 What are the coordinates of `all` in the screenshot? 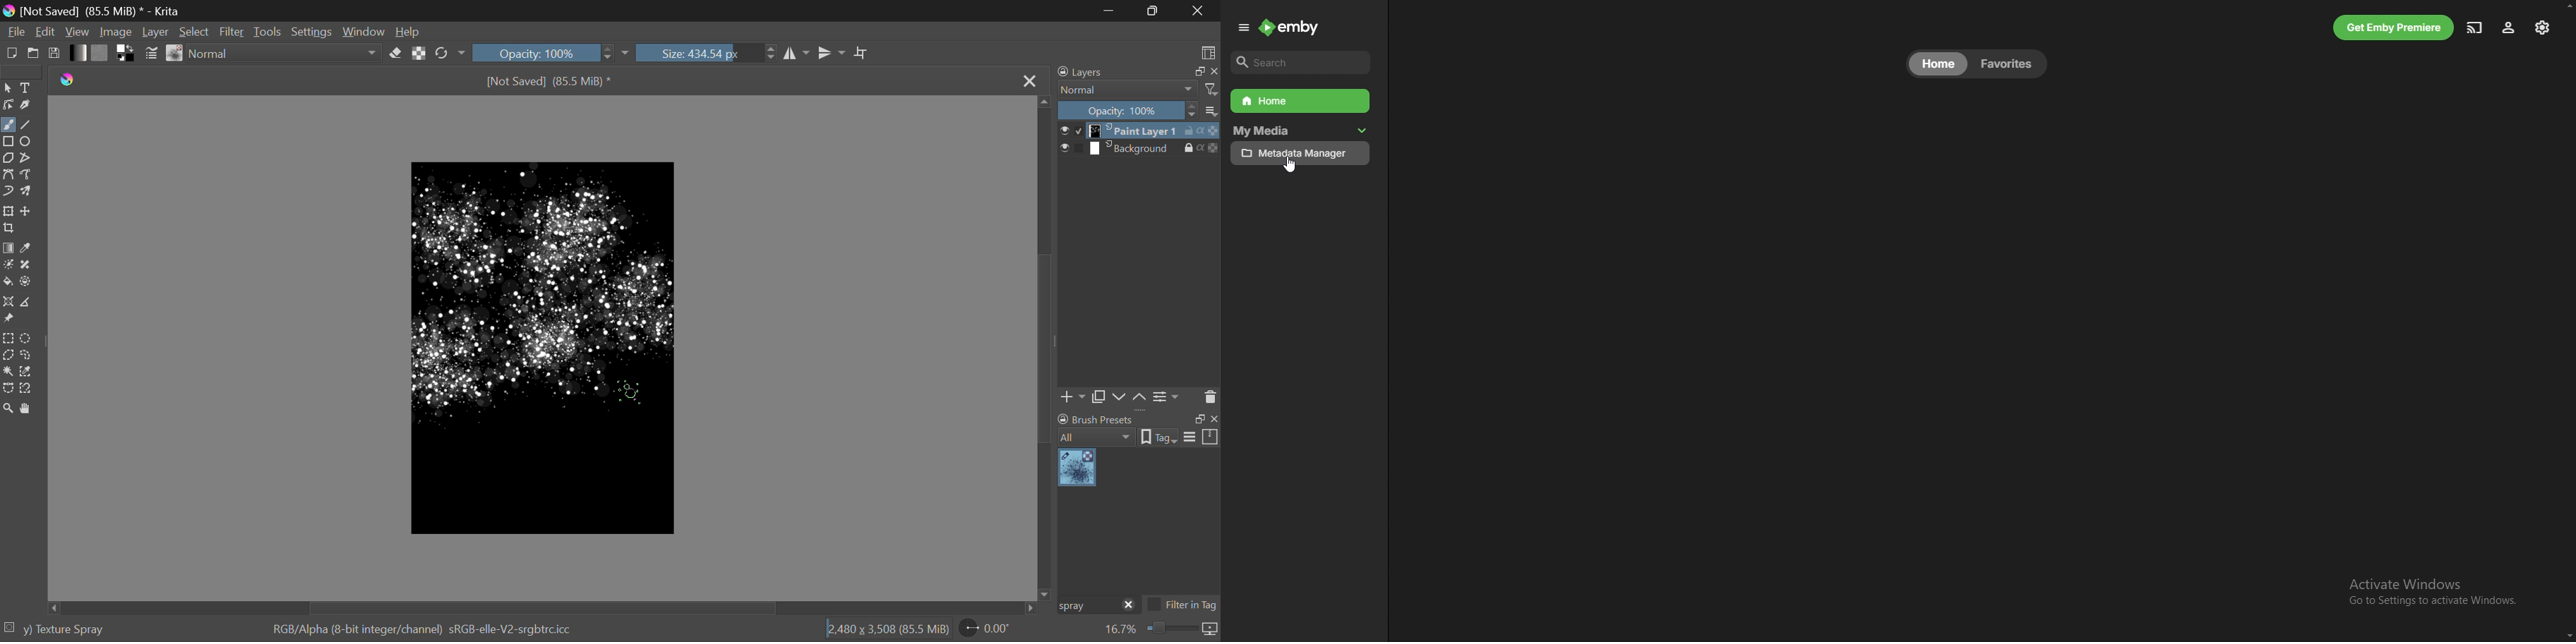 It's located at (1098, 437).